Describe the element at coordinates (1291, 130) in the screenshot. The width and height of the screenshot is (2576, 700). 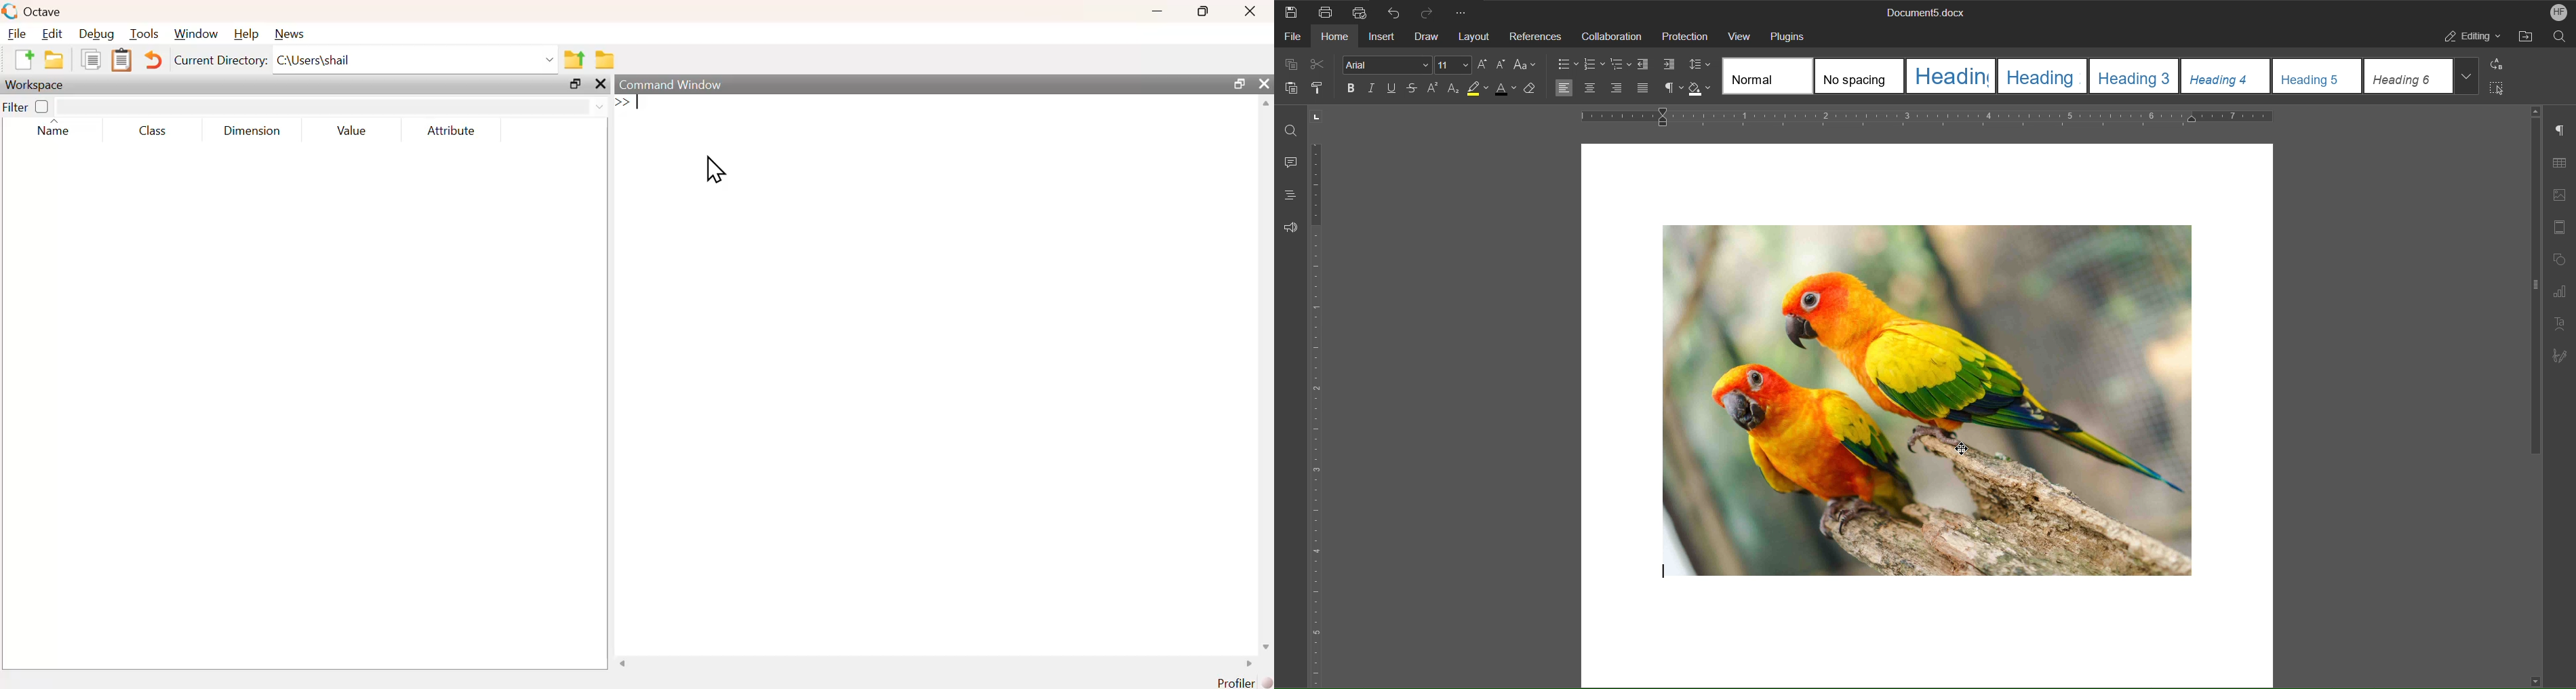
I see `Find` at that location.